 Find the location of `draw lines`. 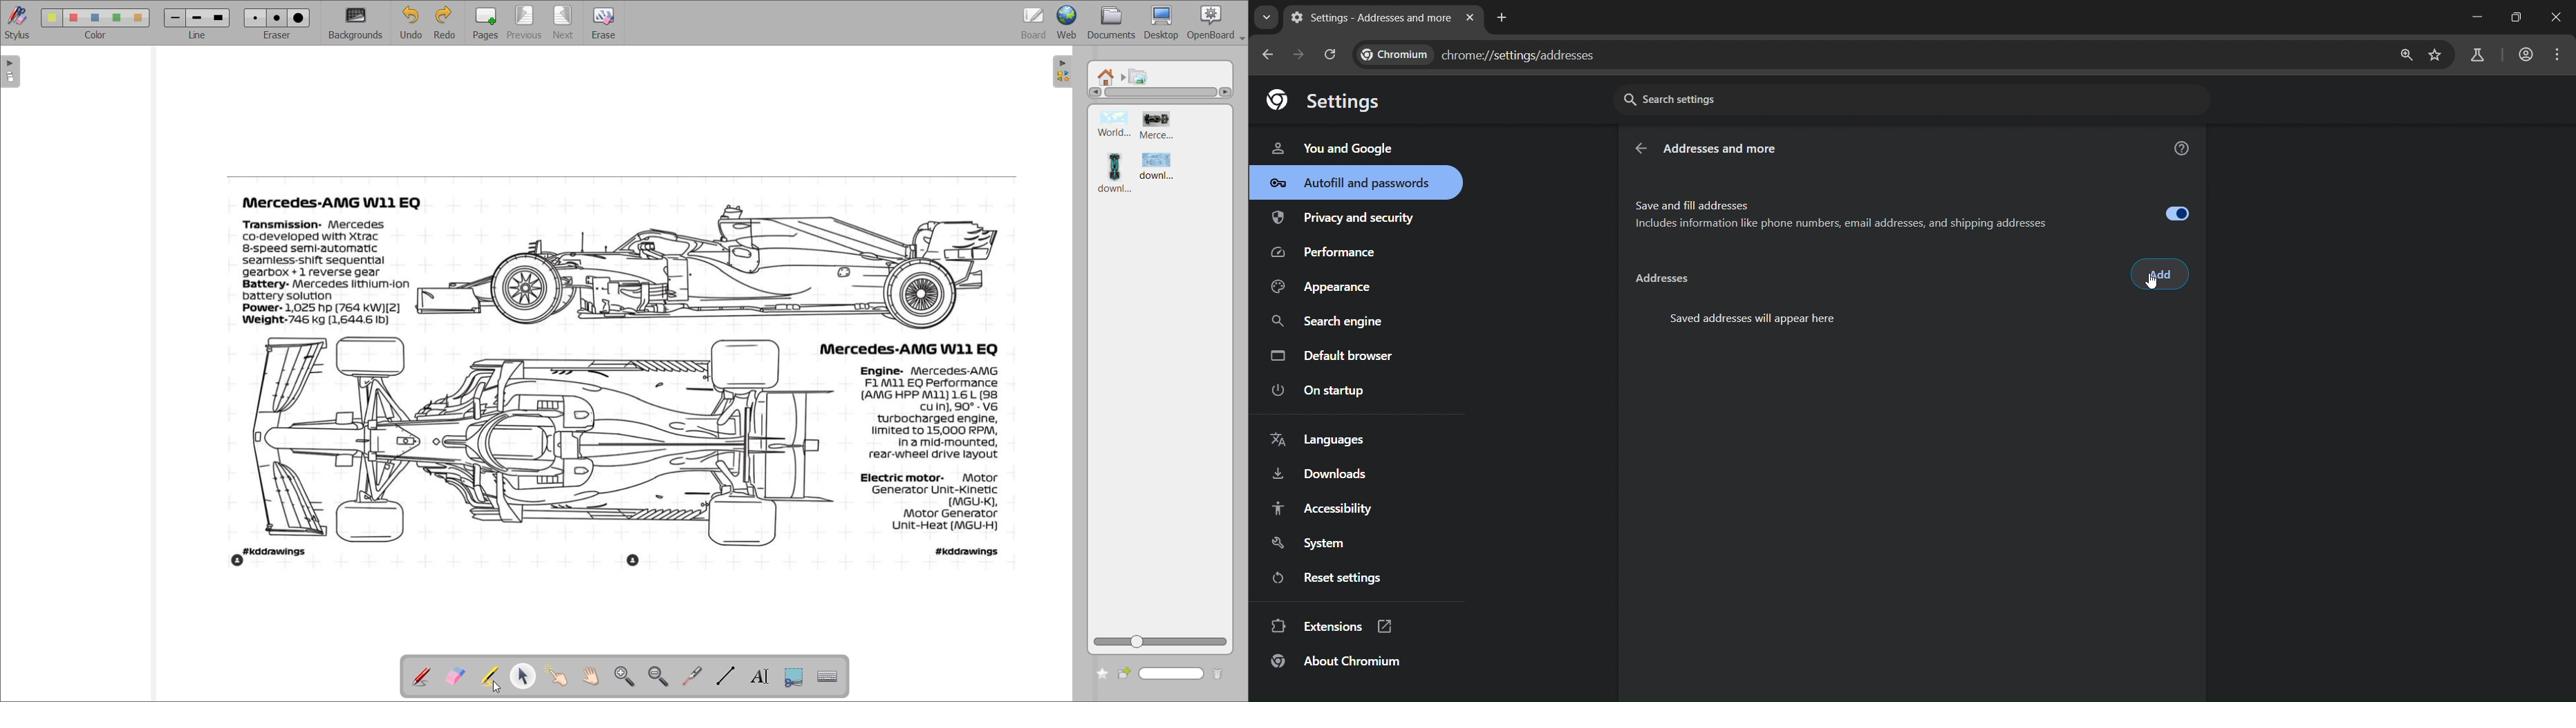

draw lines is located at coordinates (728, 675).